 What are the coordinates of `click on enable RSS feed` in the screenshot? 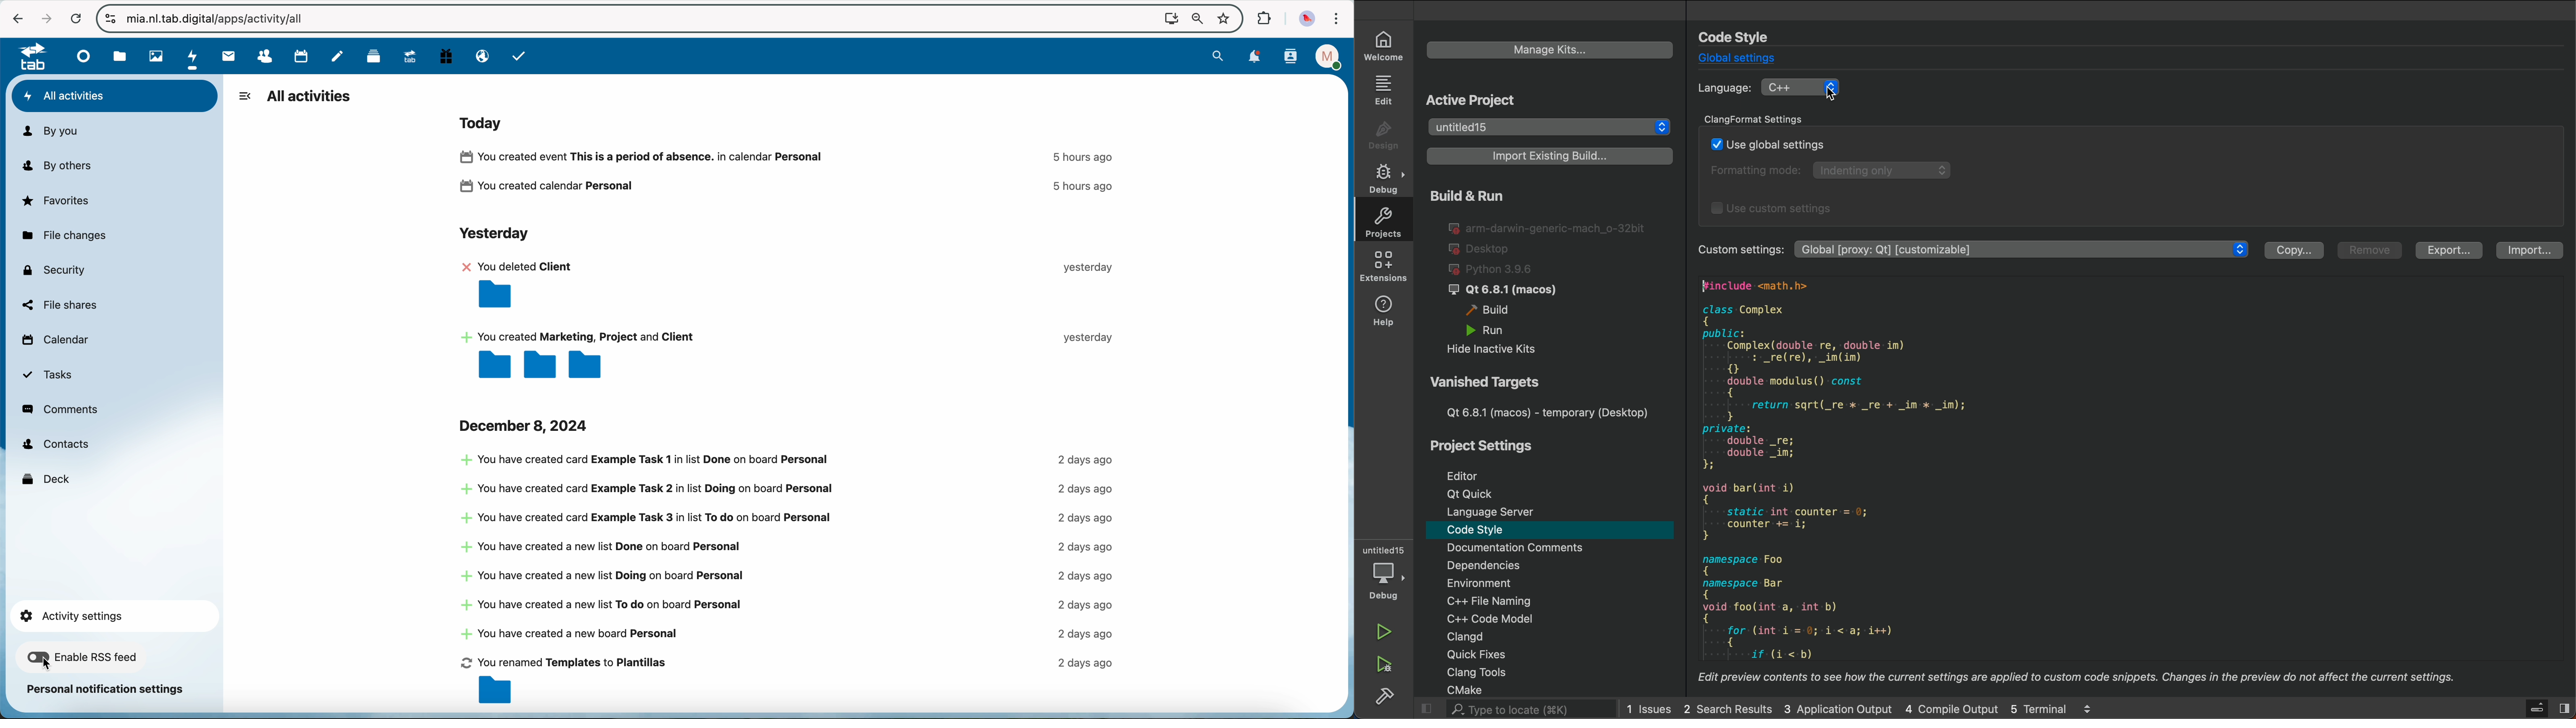 It's located at (83, 659).